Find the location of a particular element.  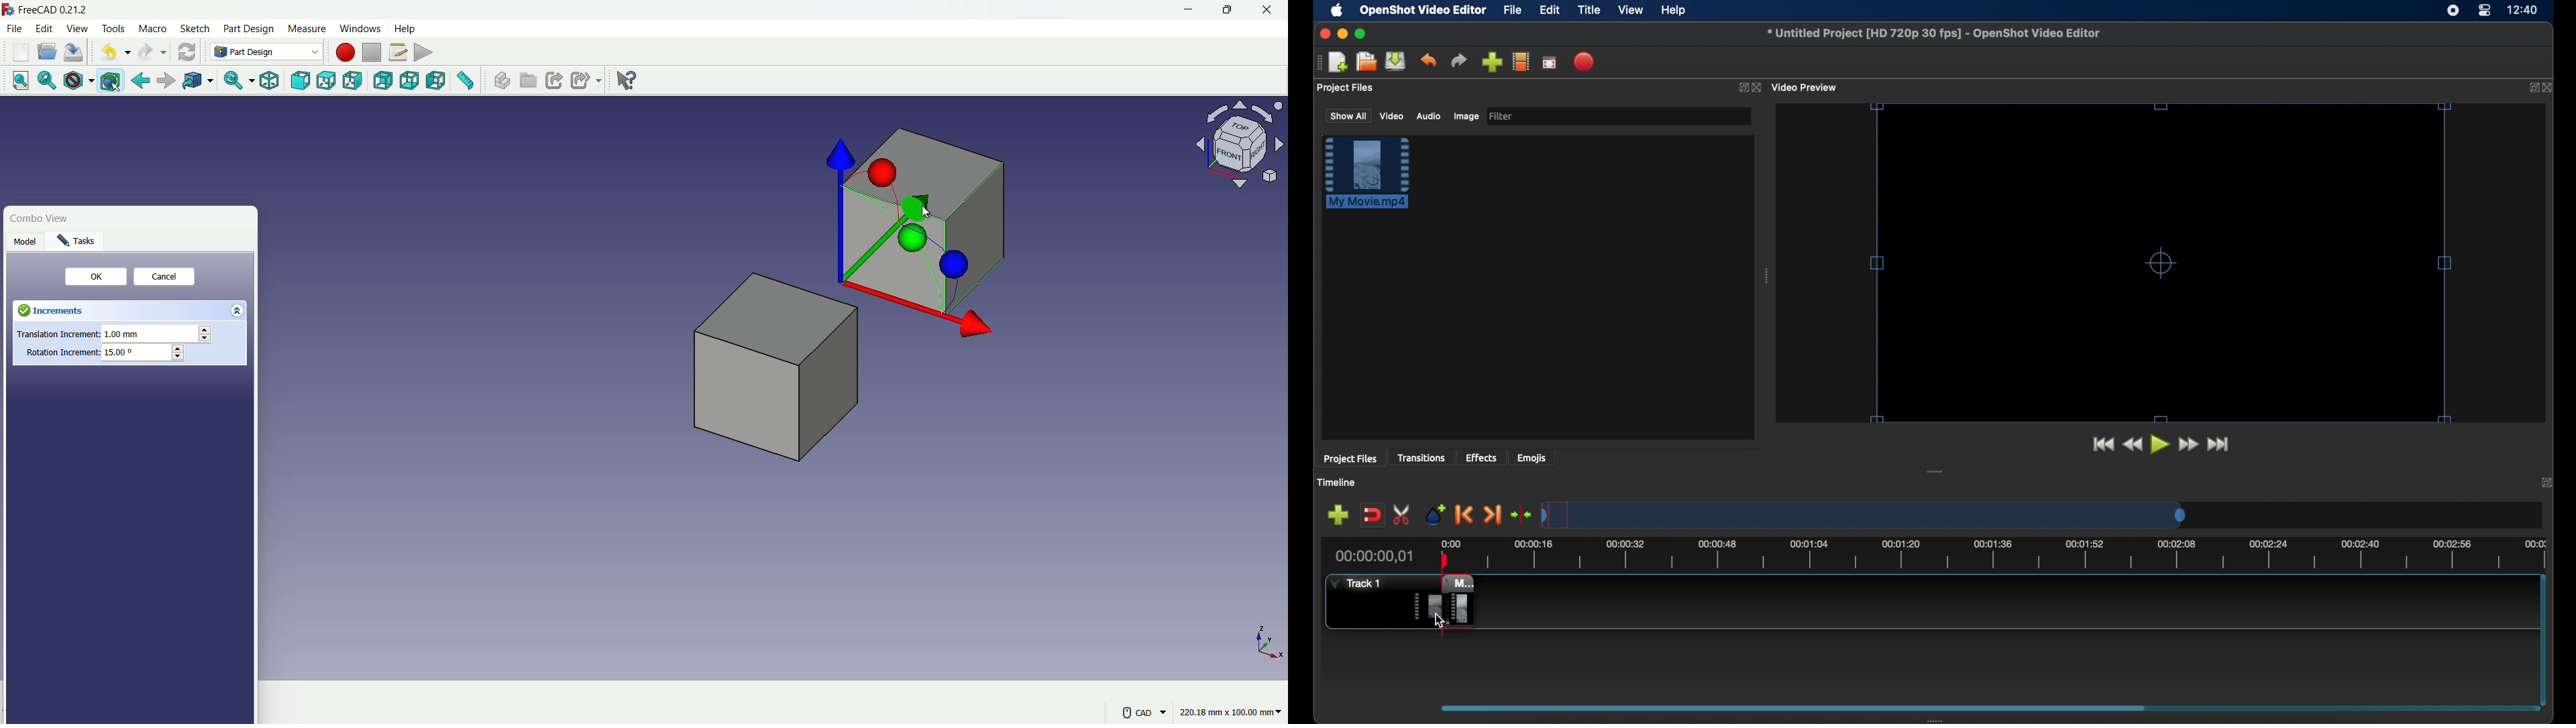

ok is located at coordinates (91, 278).